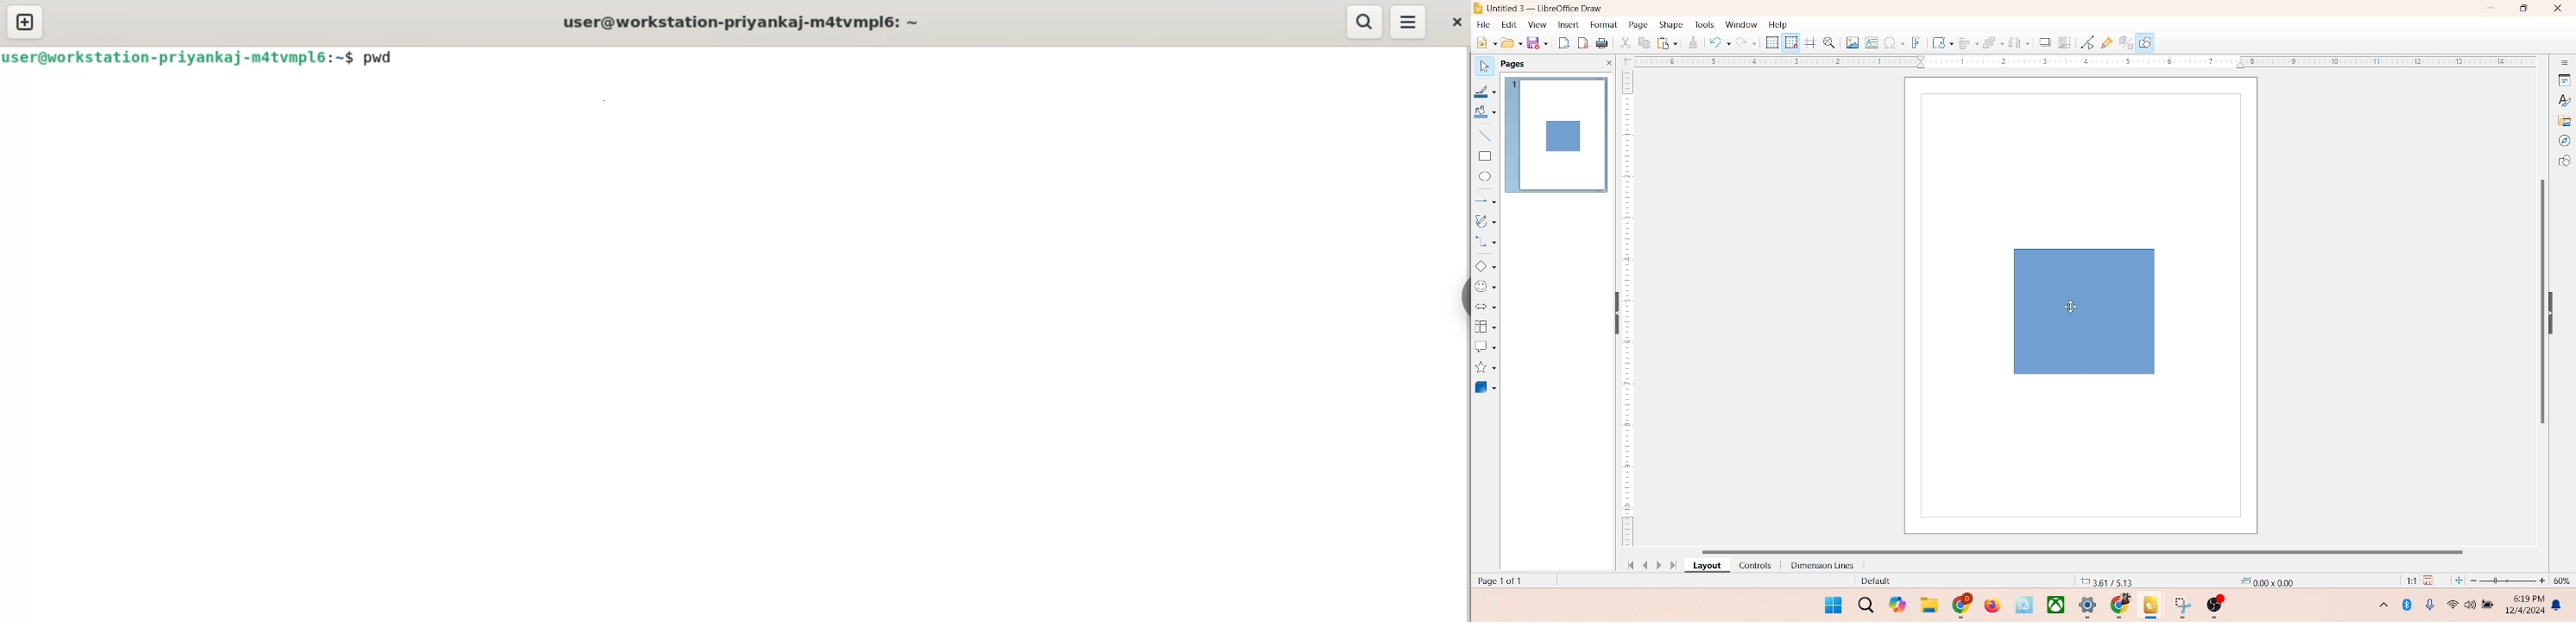 The image size is (2576, 644). What do you see at coordinates (1828, 41) in the screenshot?
I see `zoom and pan` at bounding box center [1828, 41].